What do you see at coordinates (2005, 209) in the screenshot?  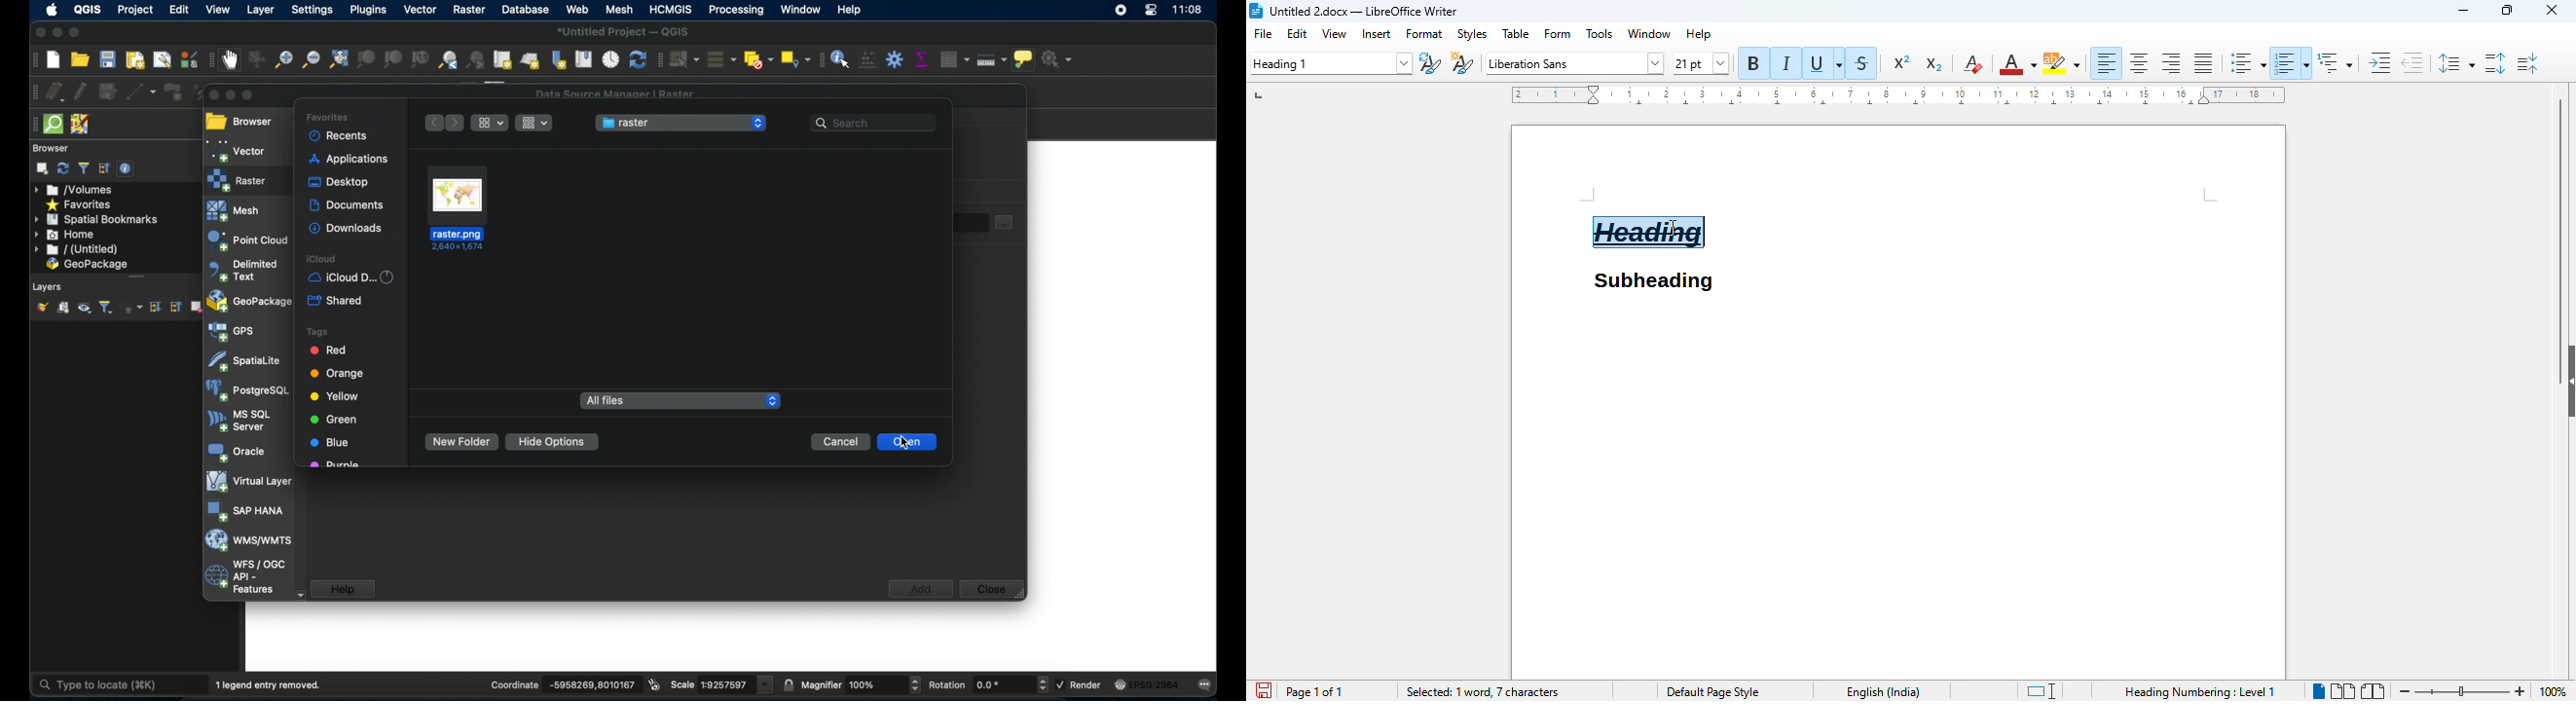 I see `Document` at bounding box center [2005, 209].